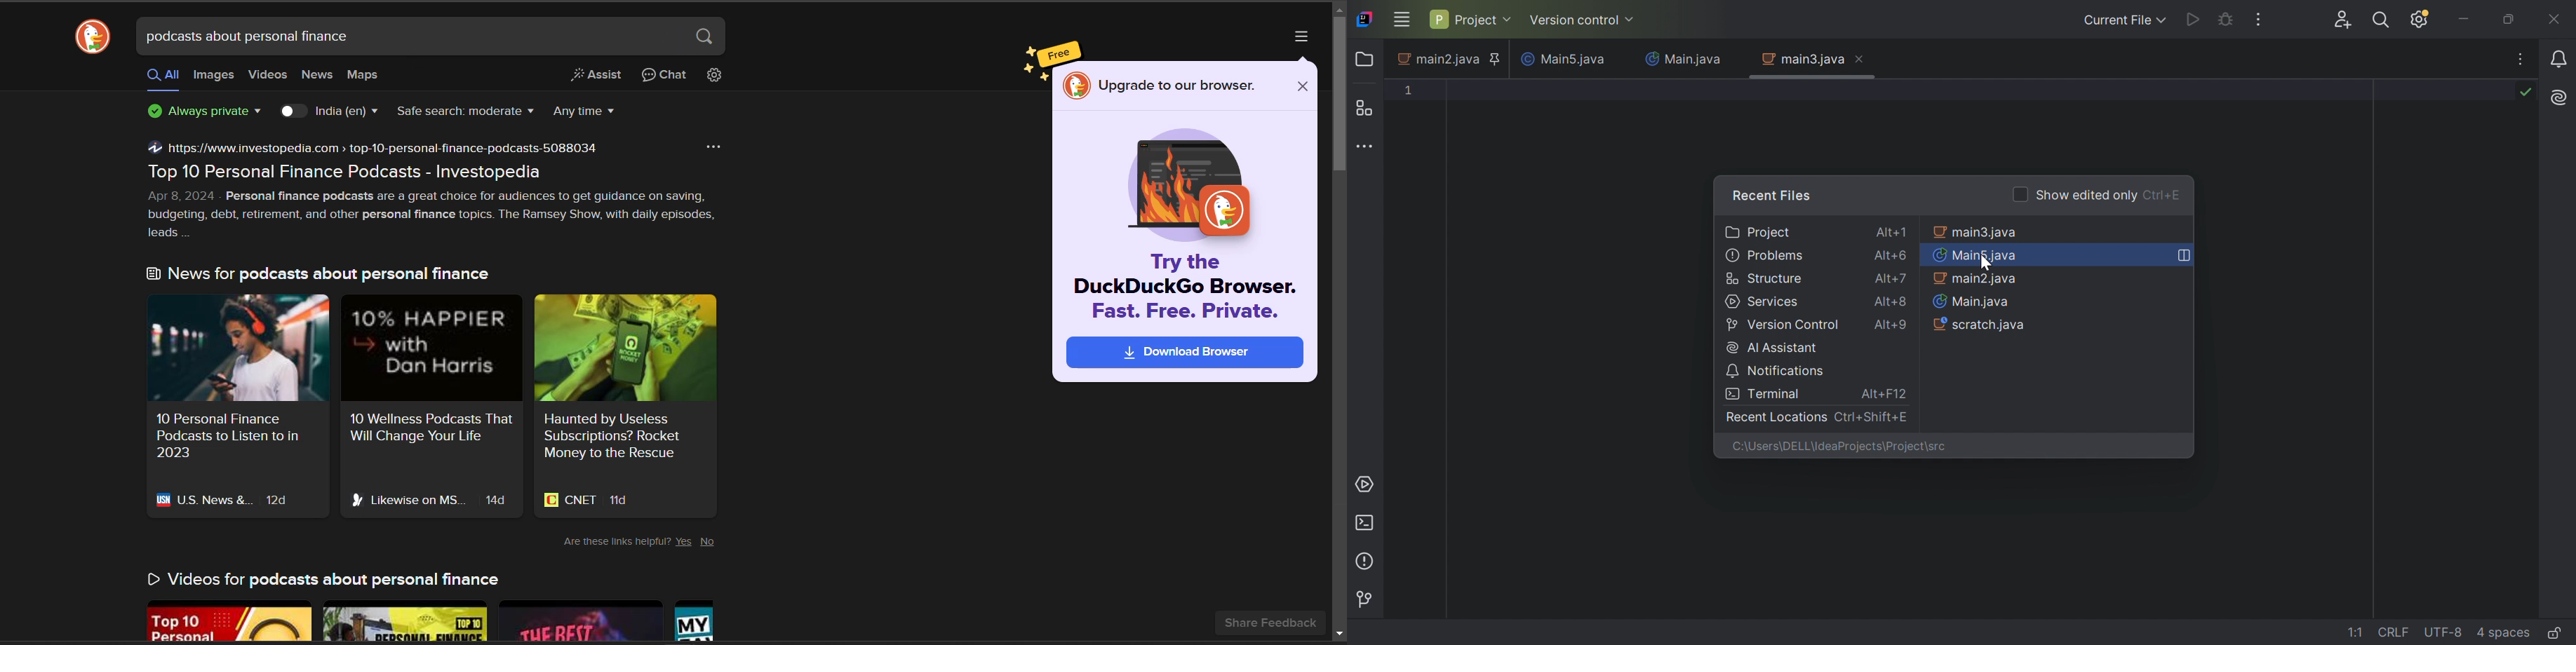 Image resolution: width=2576 pixels, height=672 pixels. I want to click on Recent Actions, so click(1777, 417).